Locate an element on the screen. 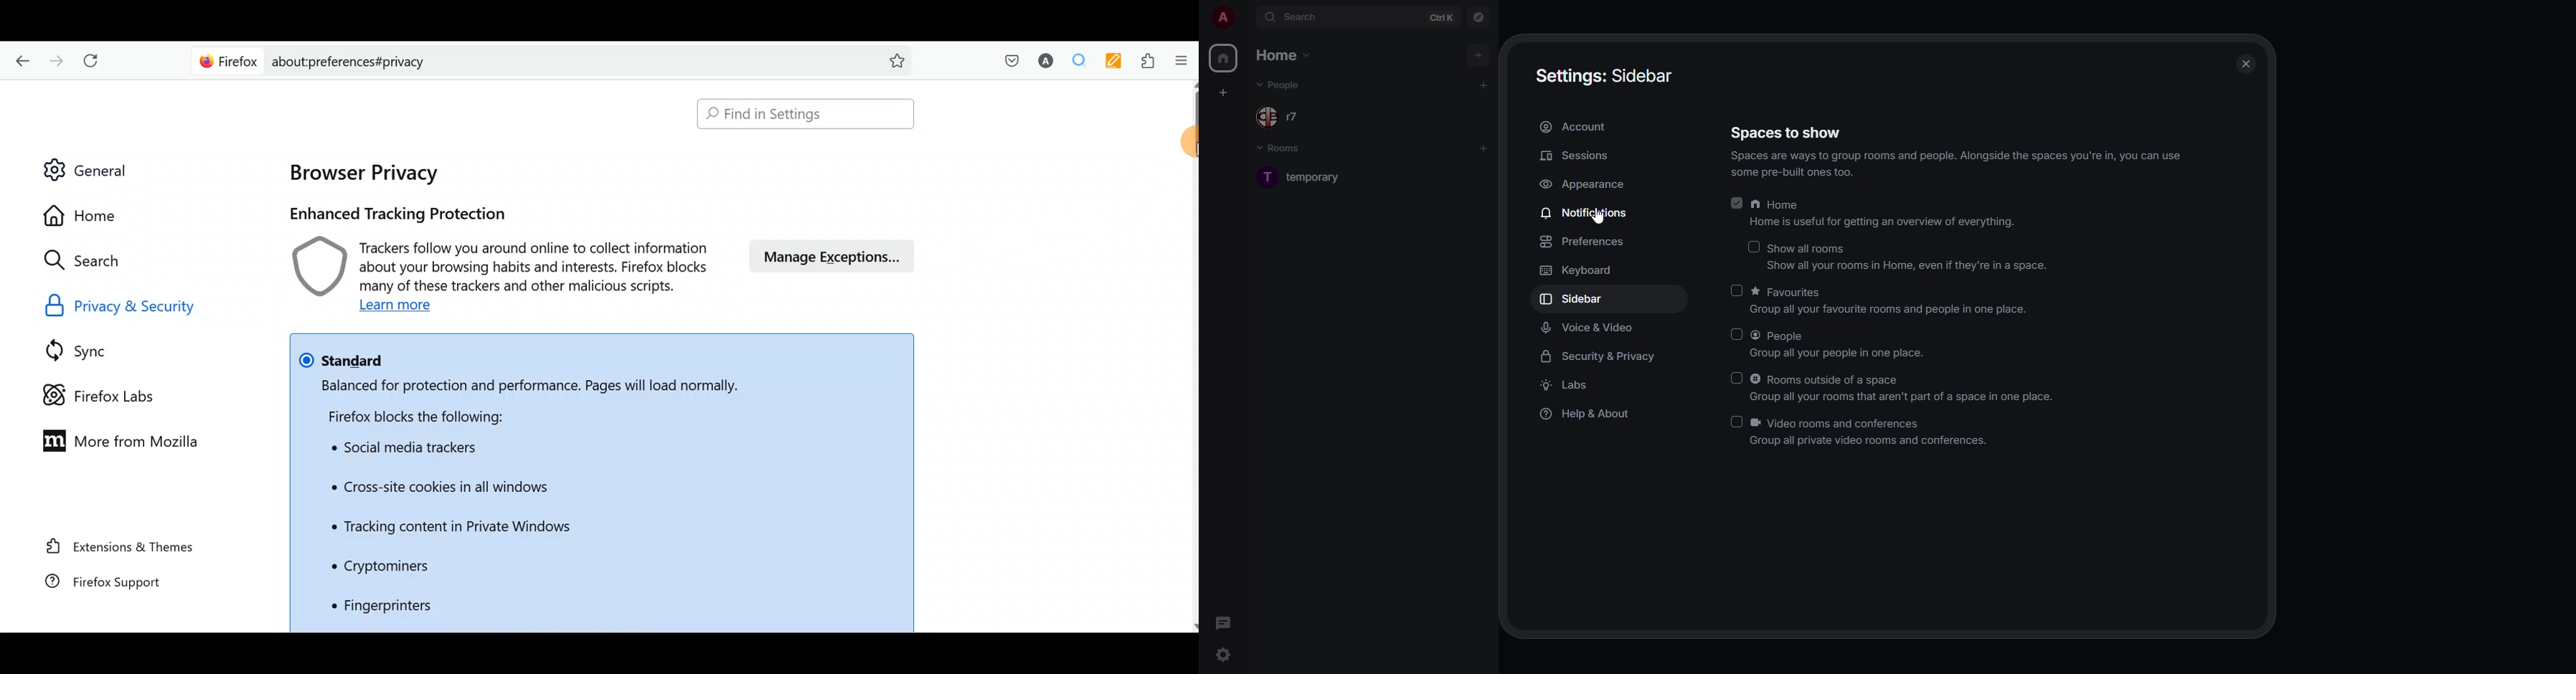 The image size is (2576, 700). ctrl K is located at coordinates (1442, 16).